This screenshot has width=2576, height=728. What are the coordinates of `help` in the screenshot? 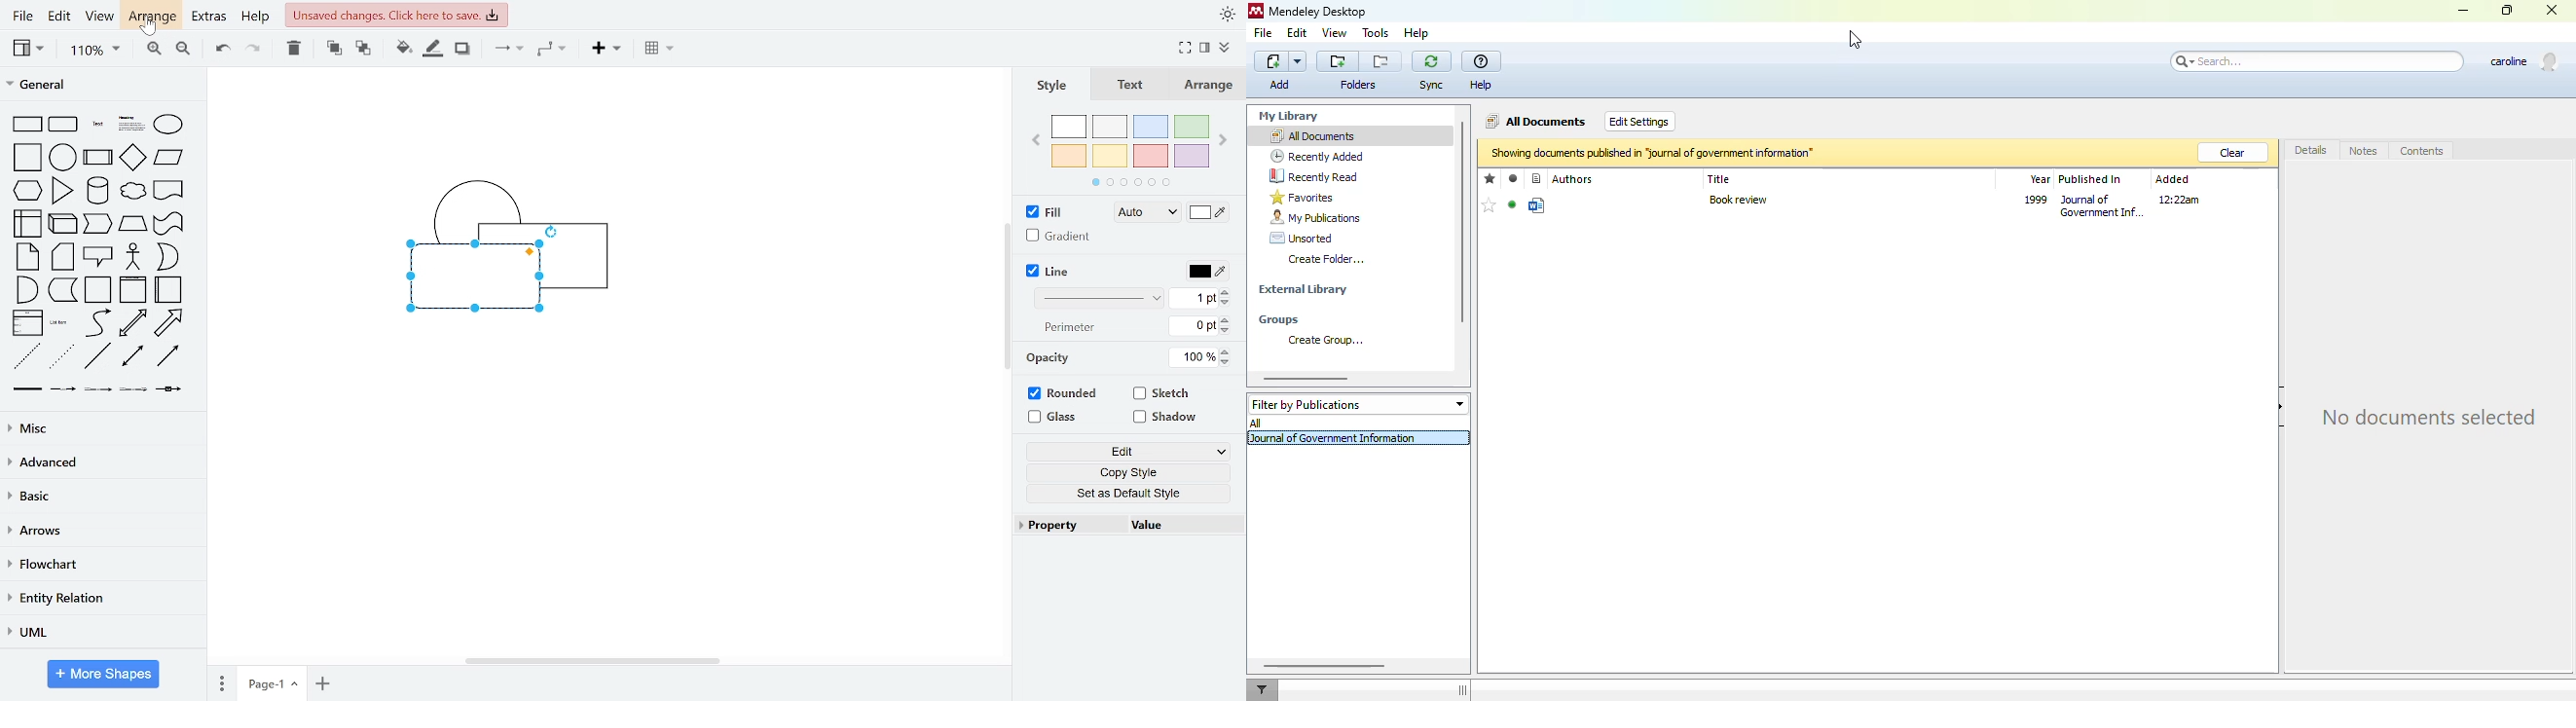 It's located at (1417, 33).